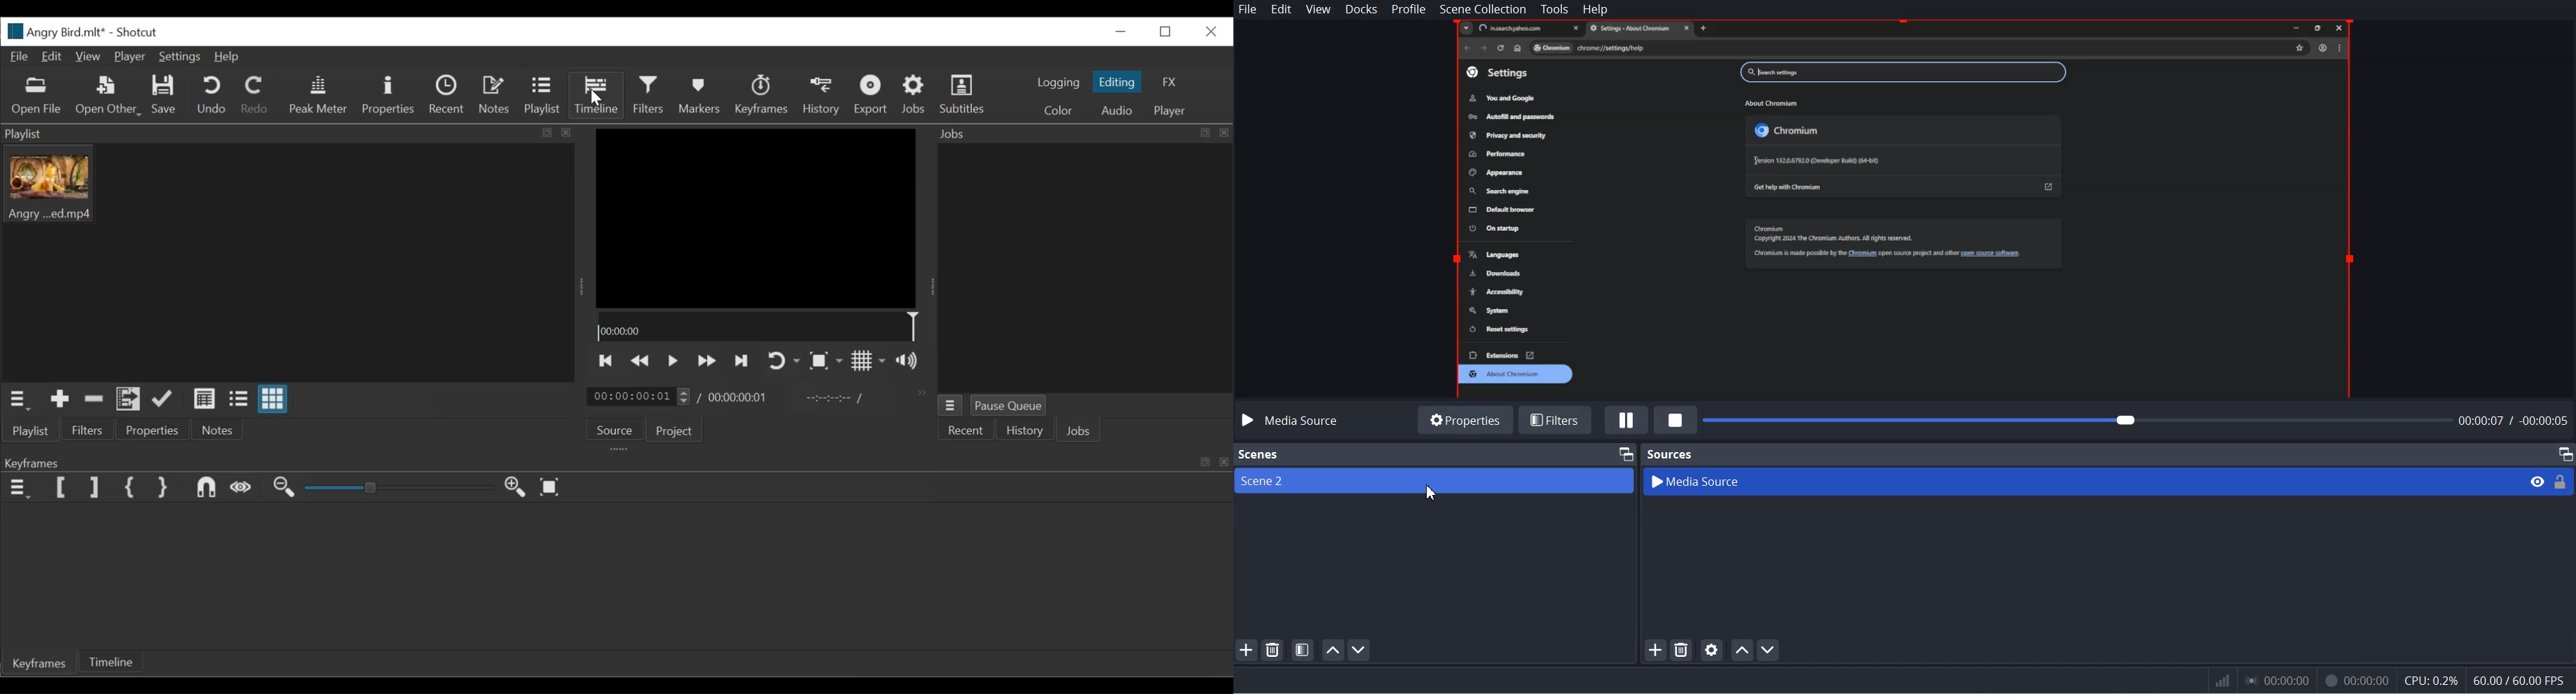 The height and width of the screenshot is (700, 2576). What do you see at coordinates (641, 360) in the screenshot?
I see `` at bounding box center [641, 360].